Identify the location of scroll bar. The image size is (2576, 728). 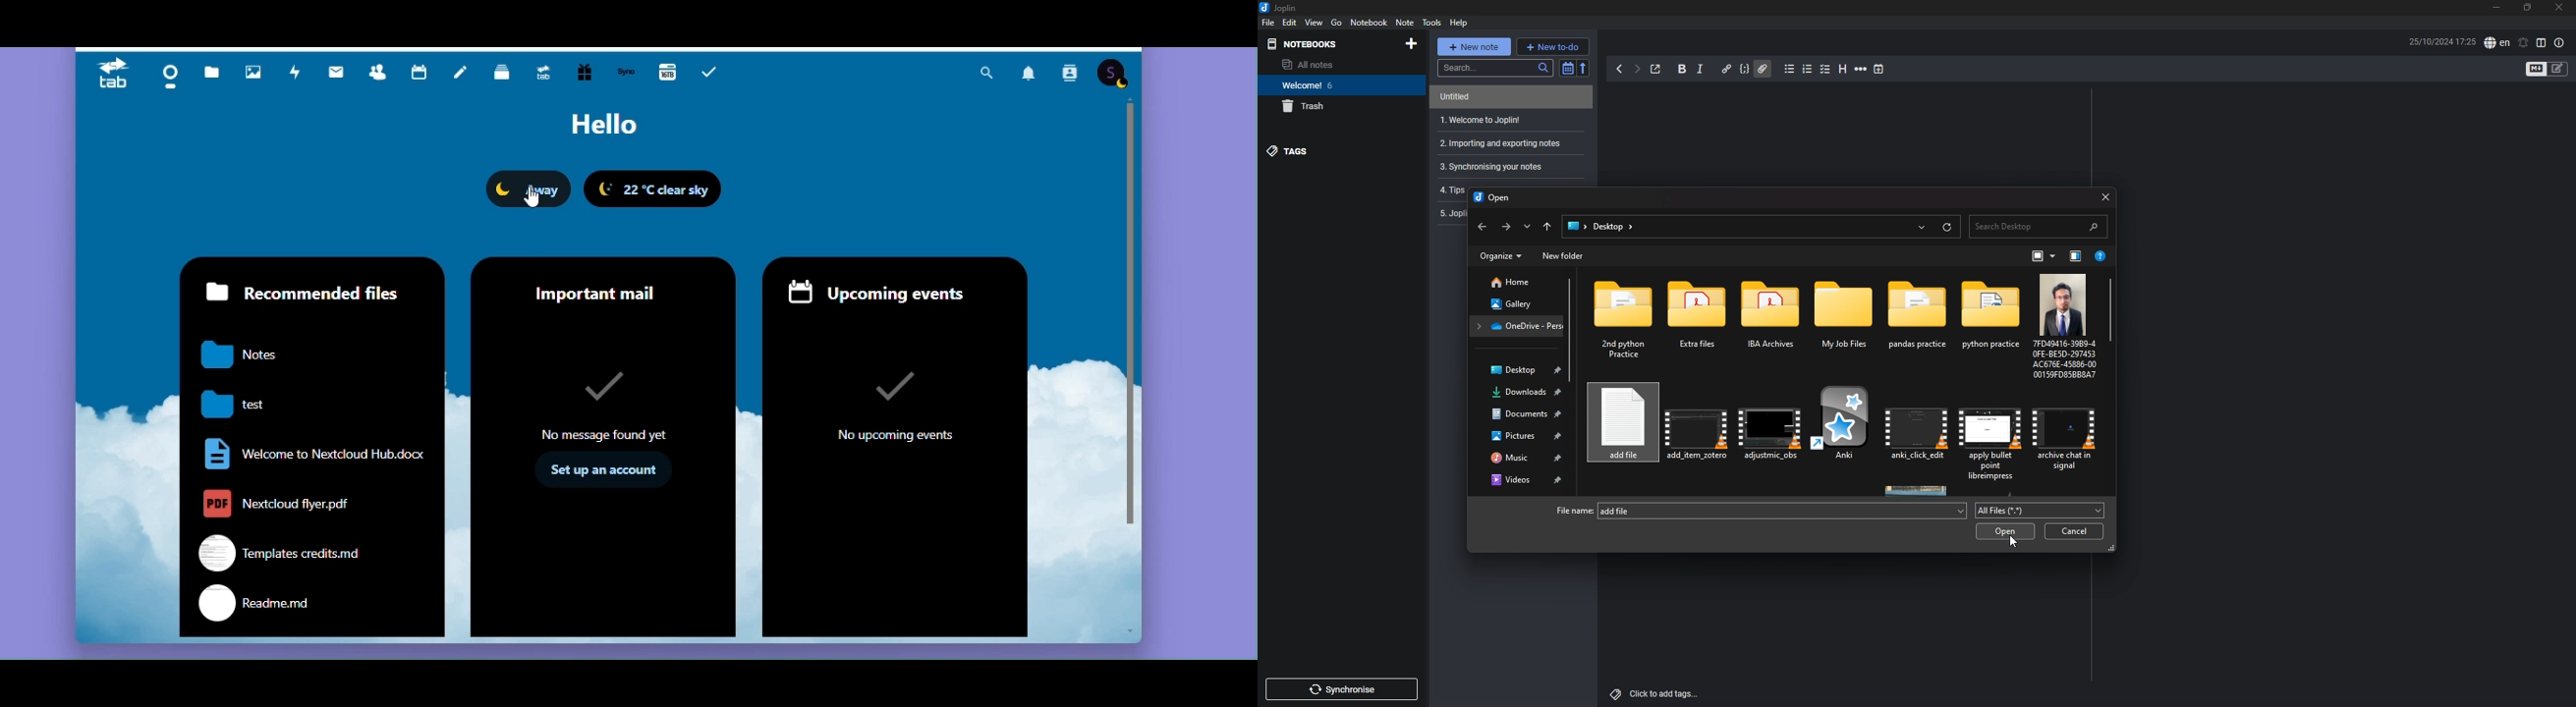
(1571, 330).